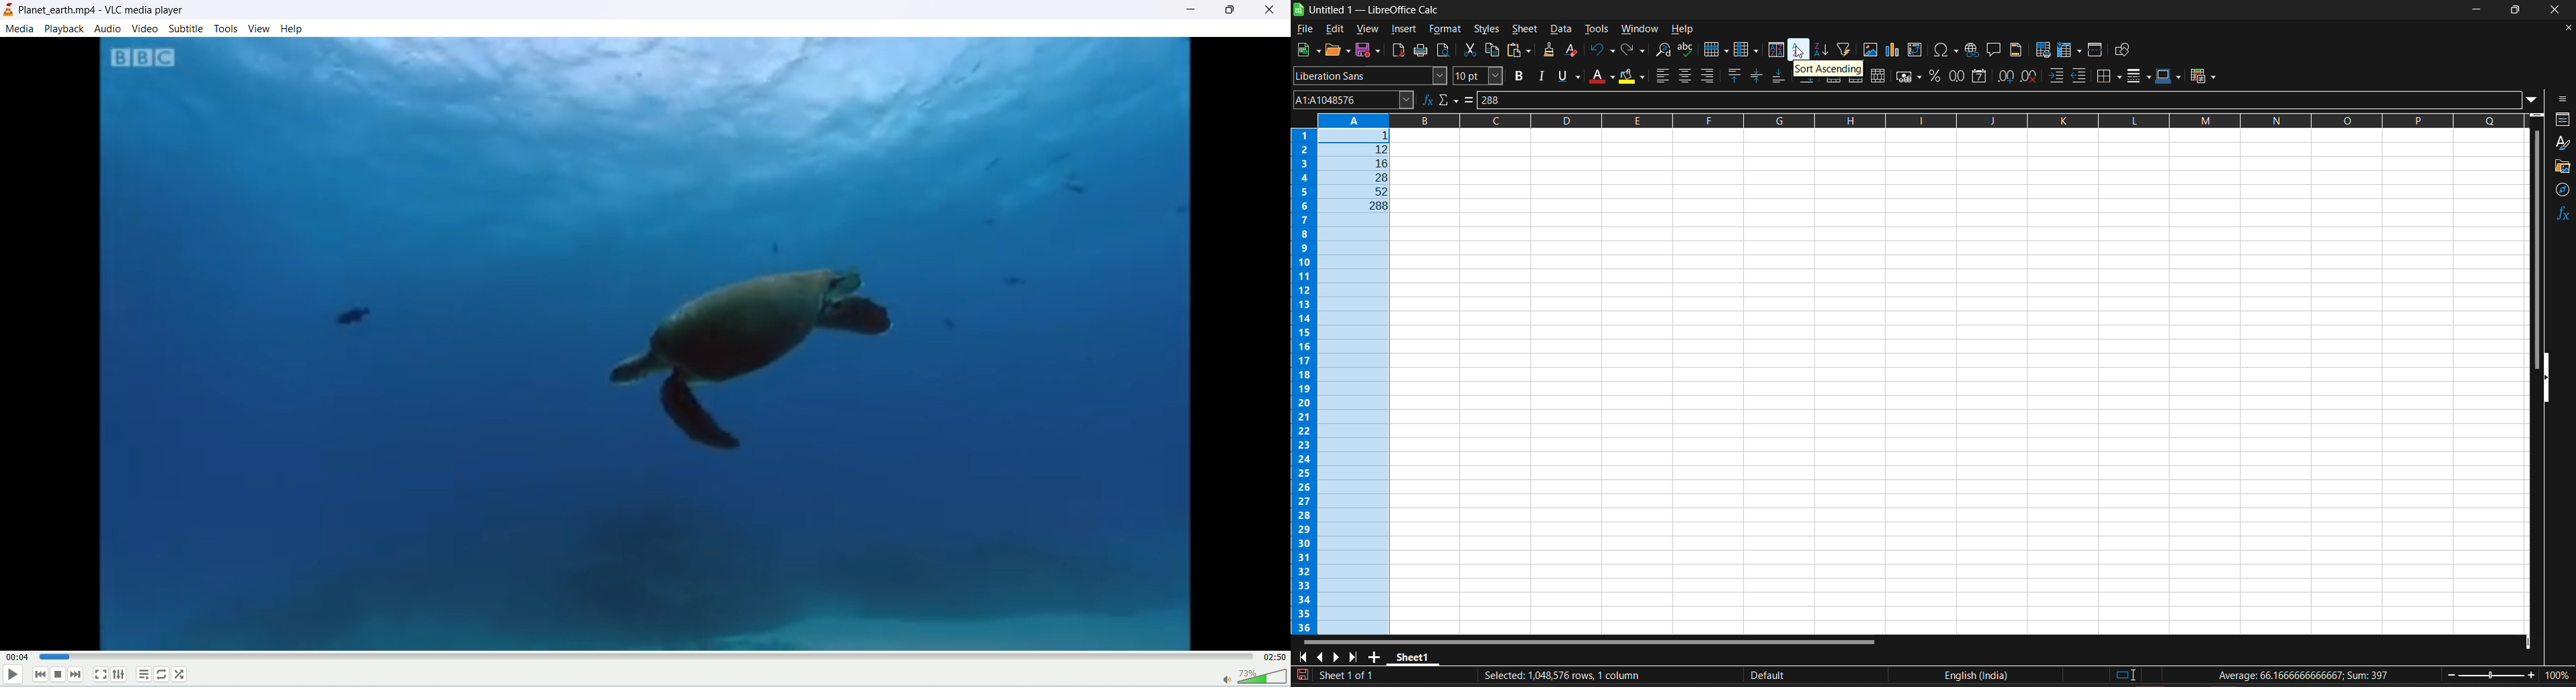 This screenshot has width=2576, height=700. I want to click on ascendingly sorted, so click(1356, 171).